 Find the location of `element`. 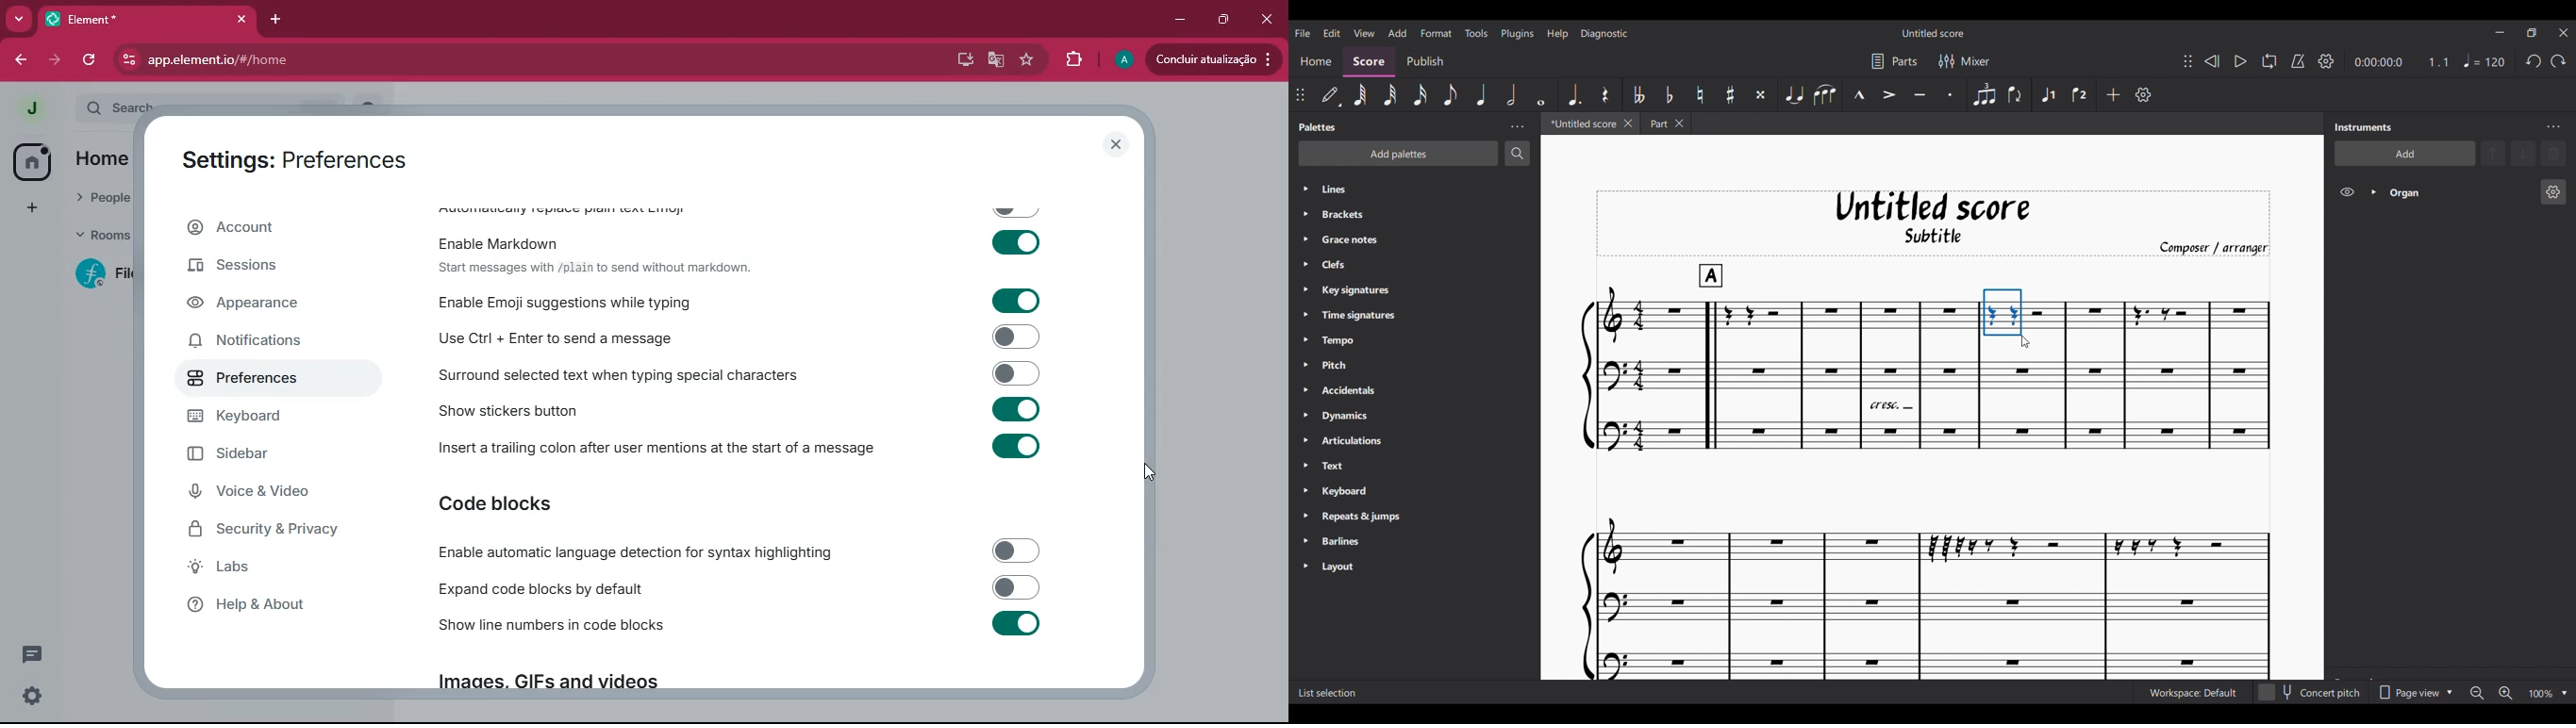

element is located at coordinates (150, 19).